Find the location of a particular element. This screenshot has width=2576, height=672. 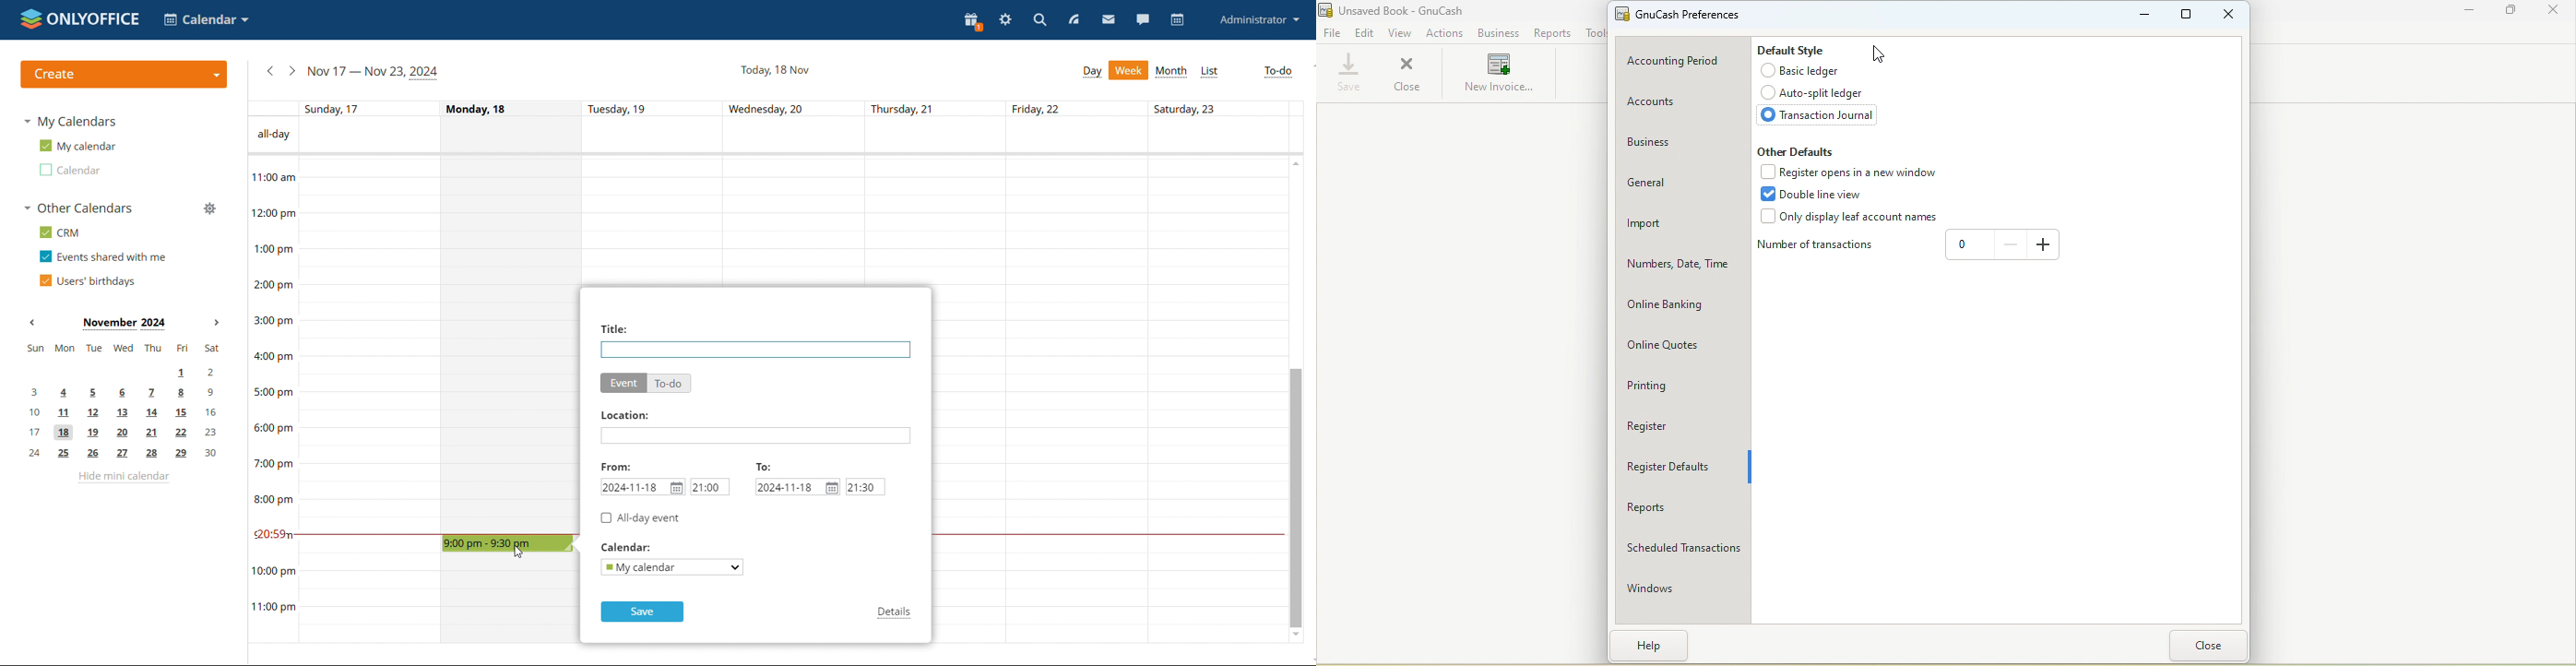

scroll down is located at coordinates (1295, 635).